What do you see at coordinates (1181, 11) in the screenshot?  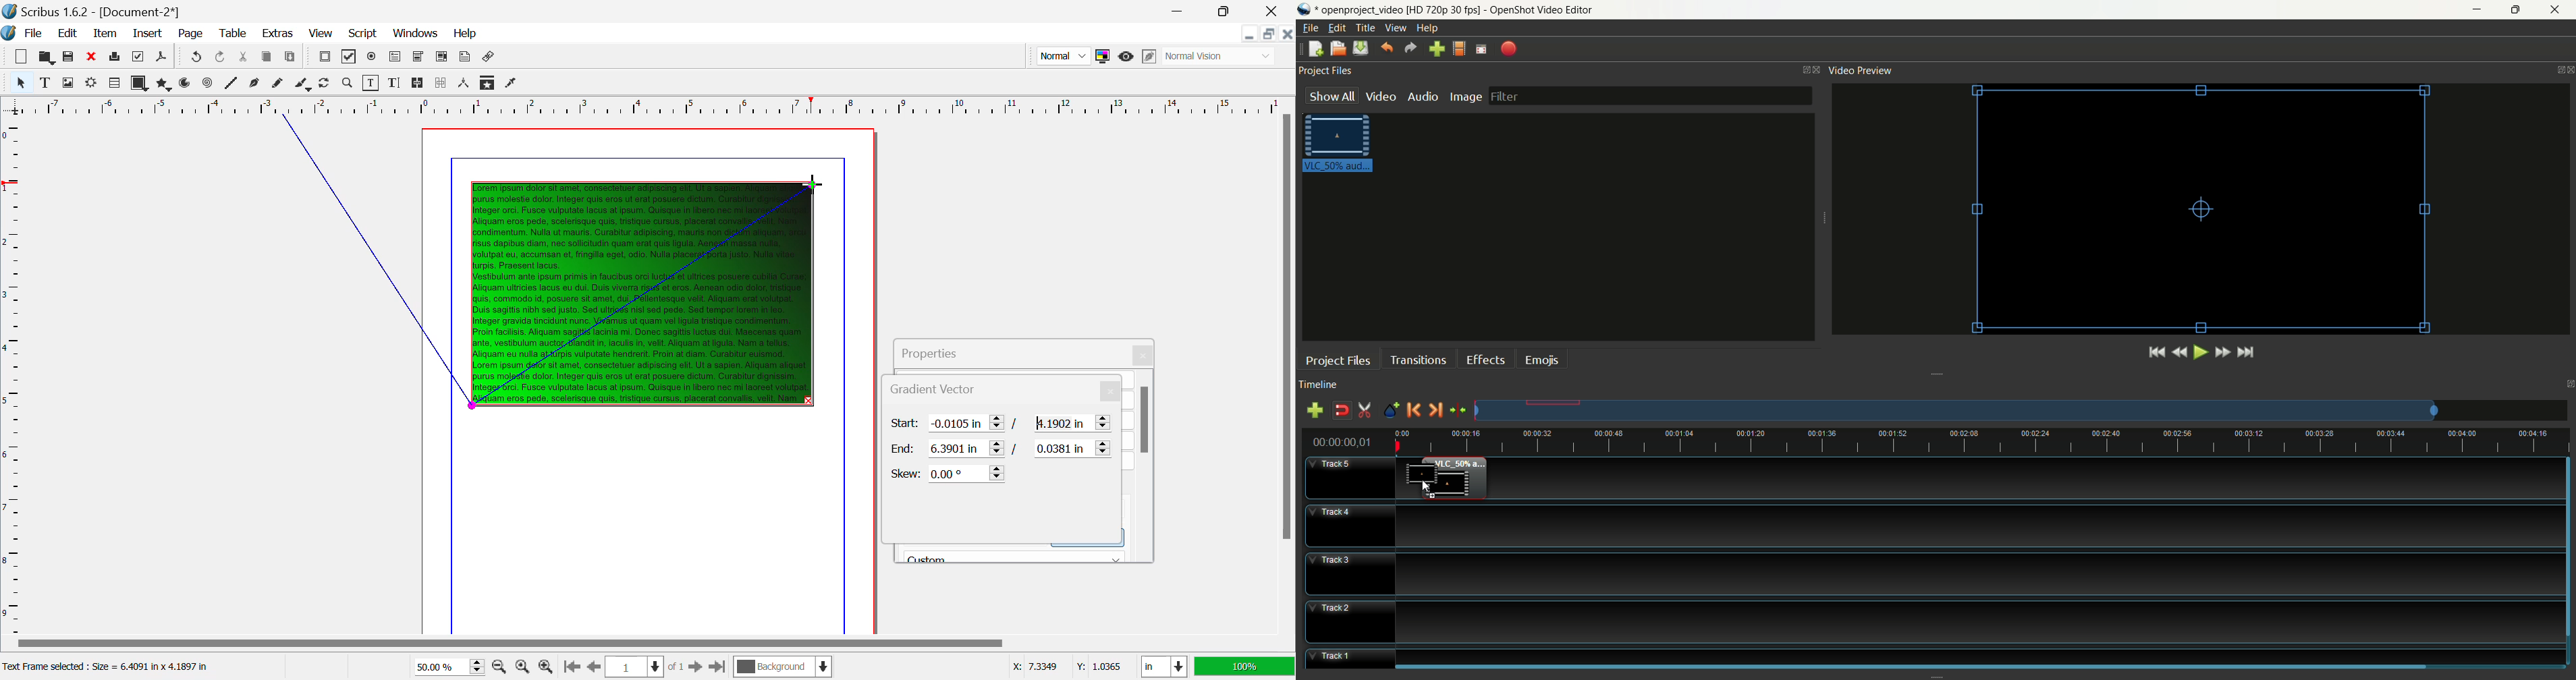 I see `Restore Down` at bounding box center [1181, 11].